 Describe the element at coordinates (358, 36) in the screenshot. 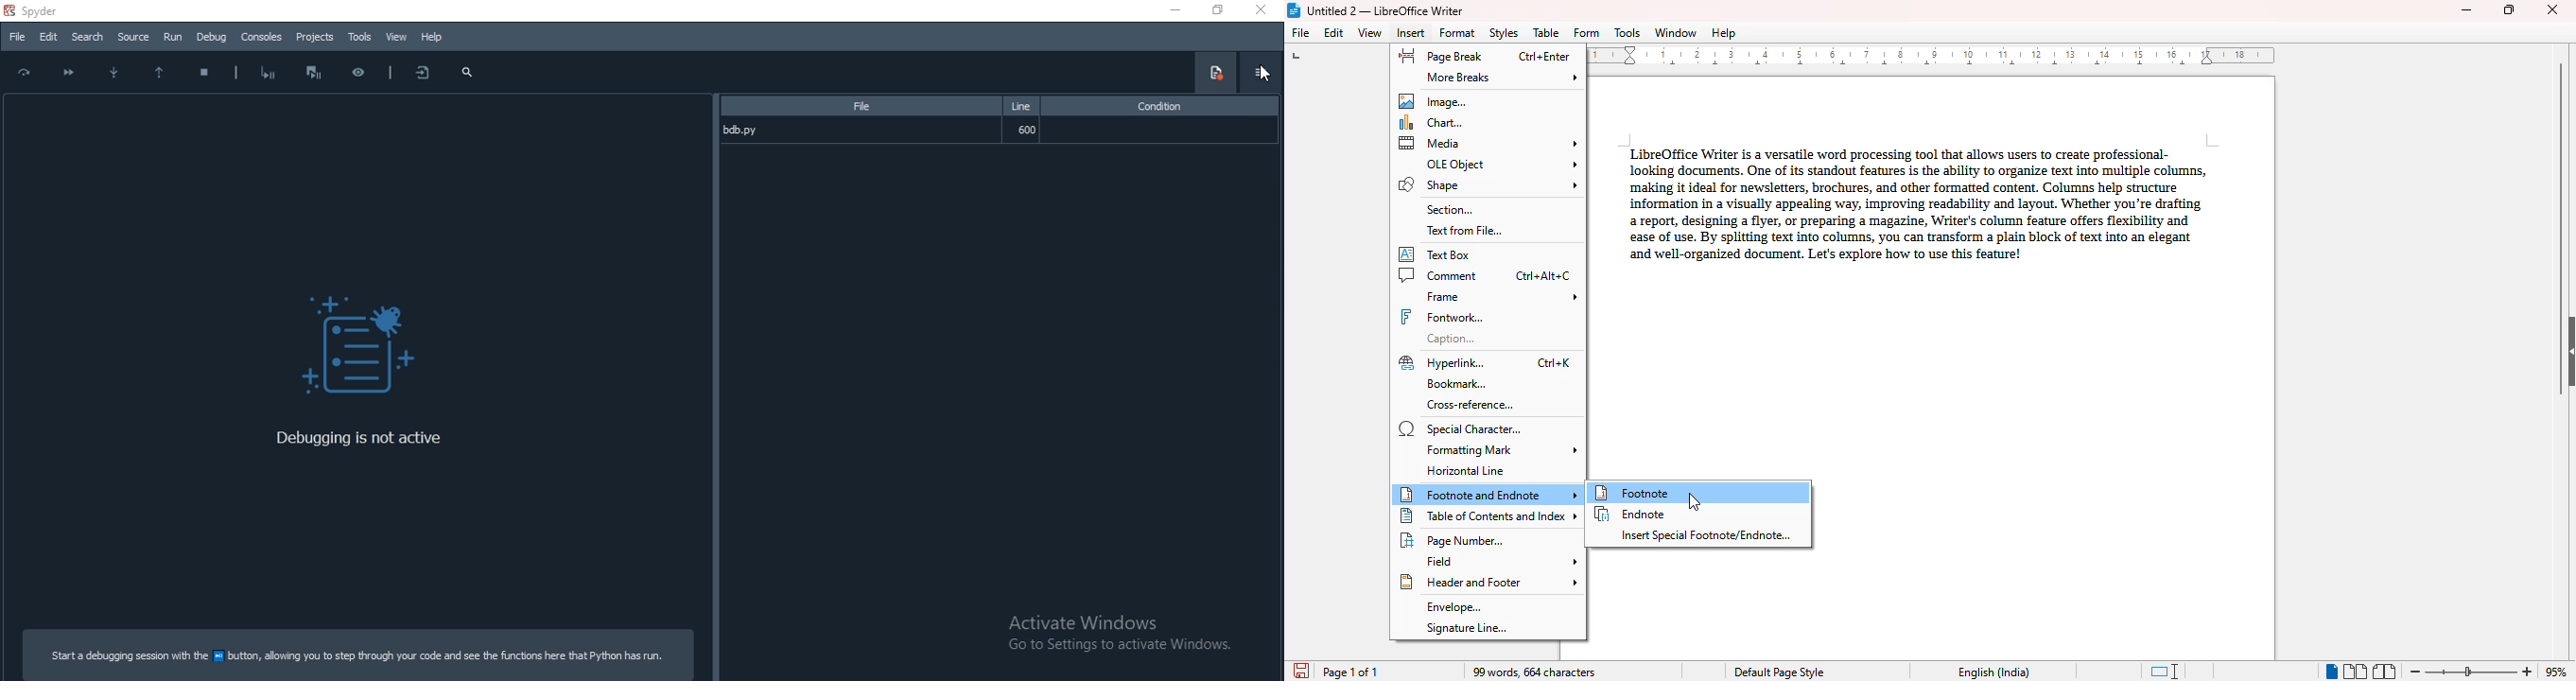

I see `Tools` at that location.